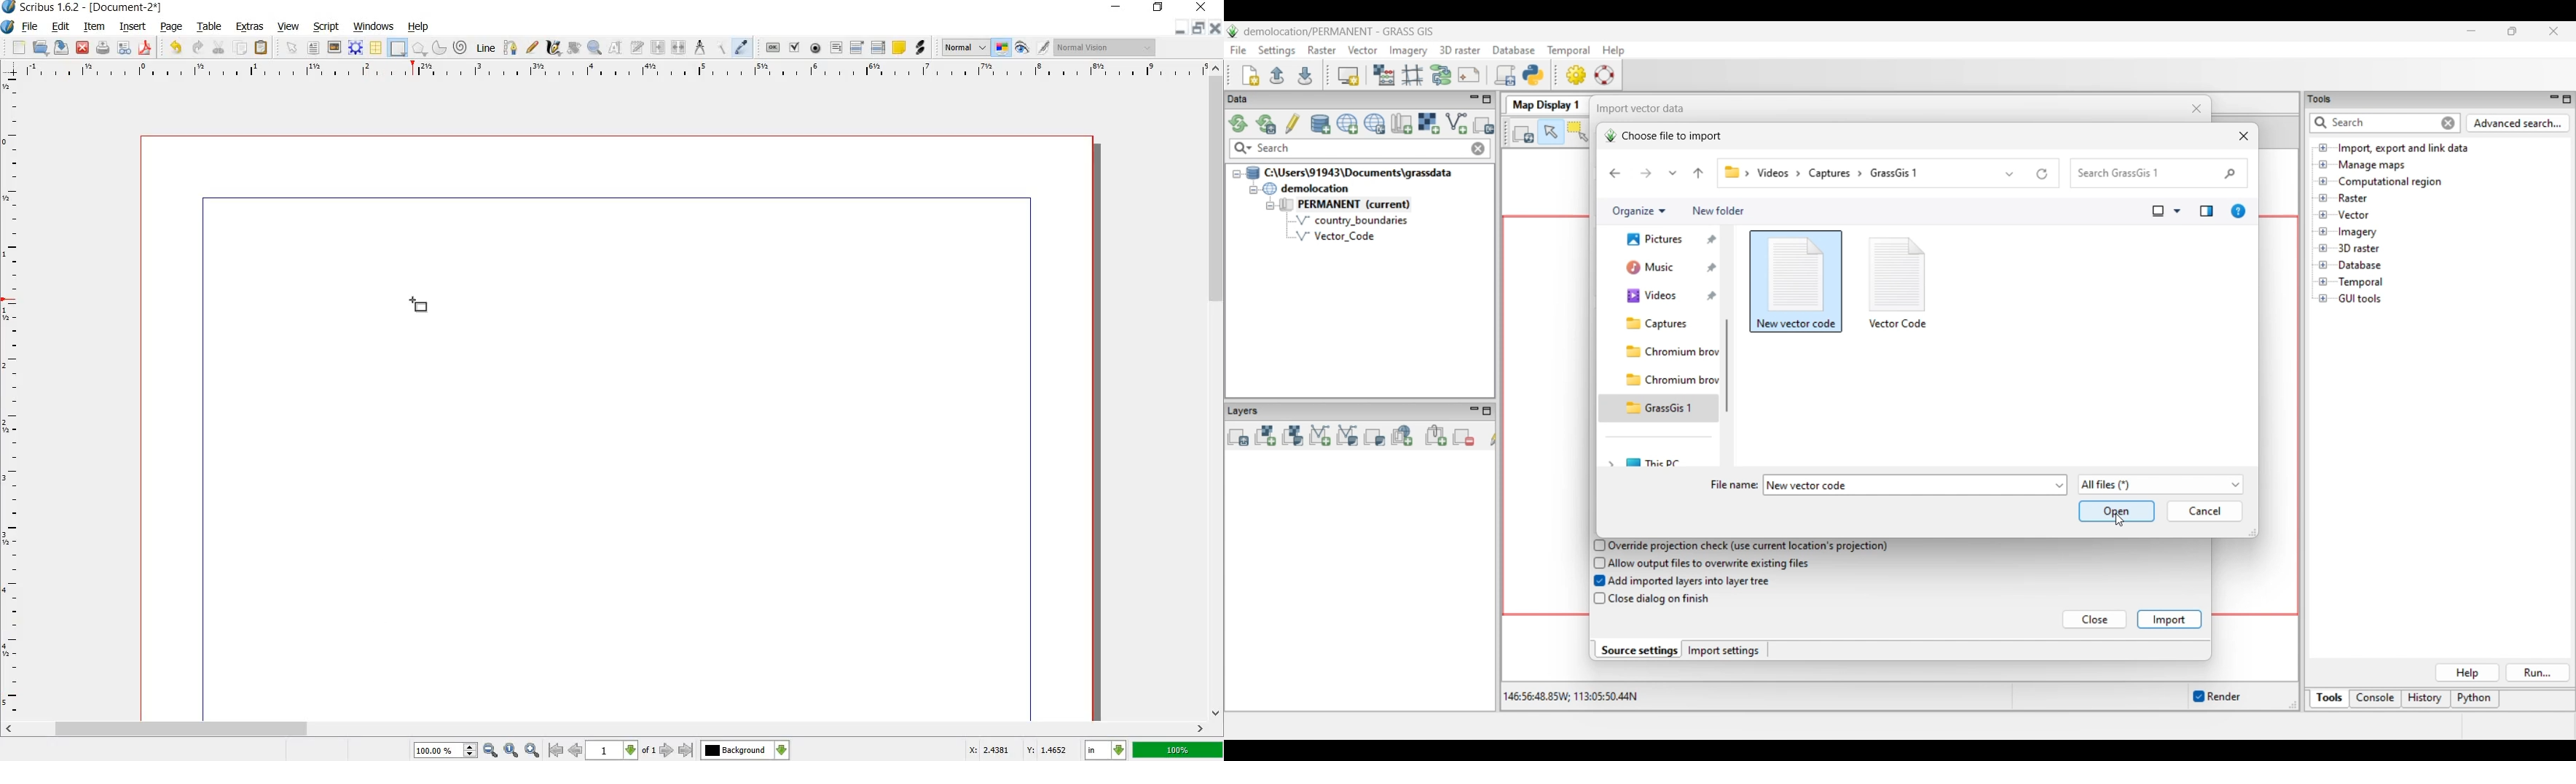 Image resolution: width=2576 pixels, height=784 pixels. Describe the element at coordinates (1003, 49) in the screenshot. I see `TOGGLE COLOR MANAGEMENT SYSTEM` at that location.